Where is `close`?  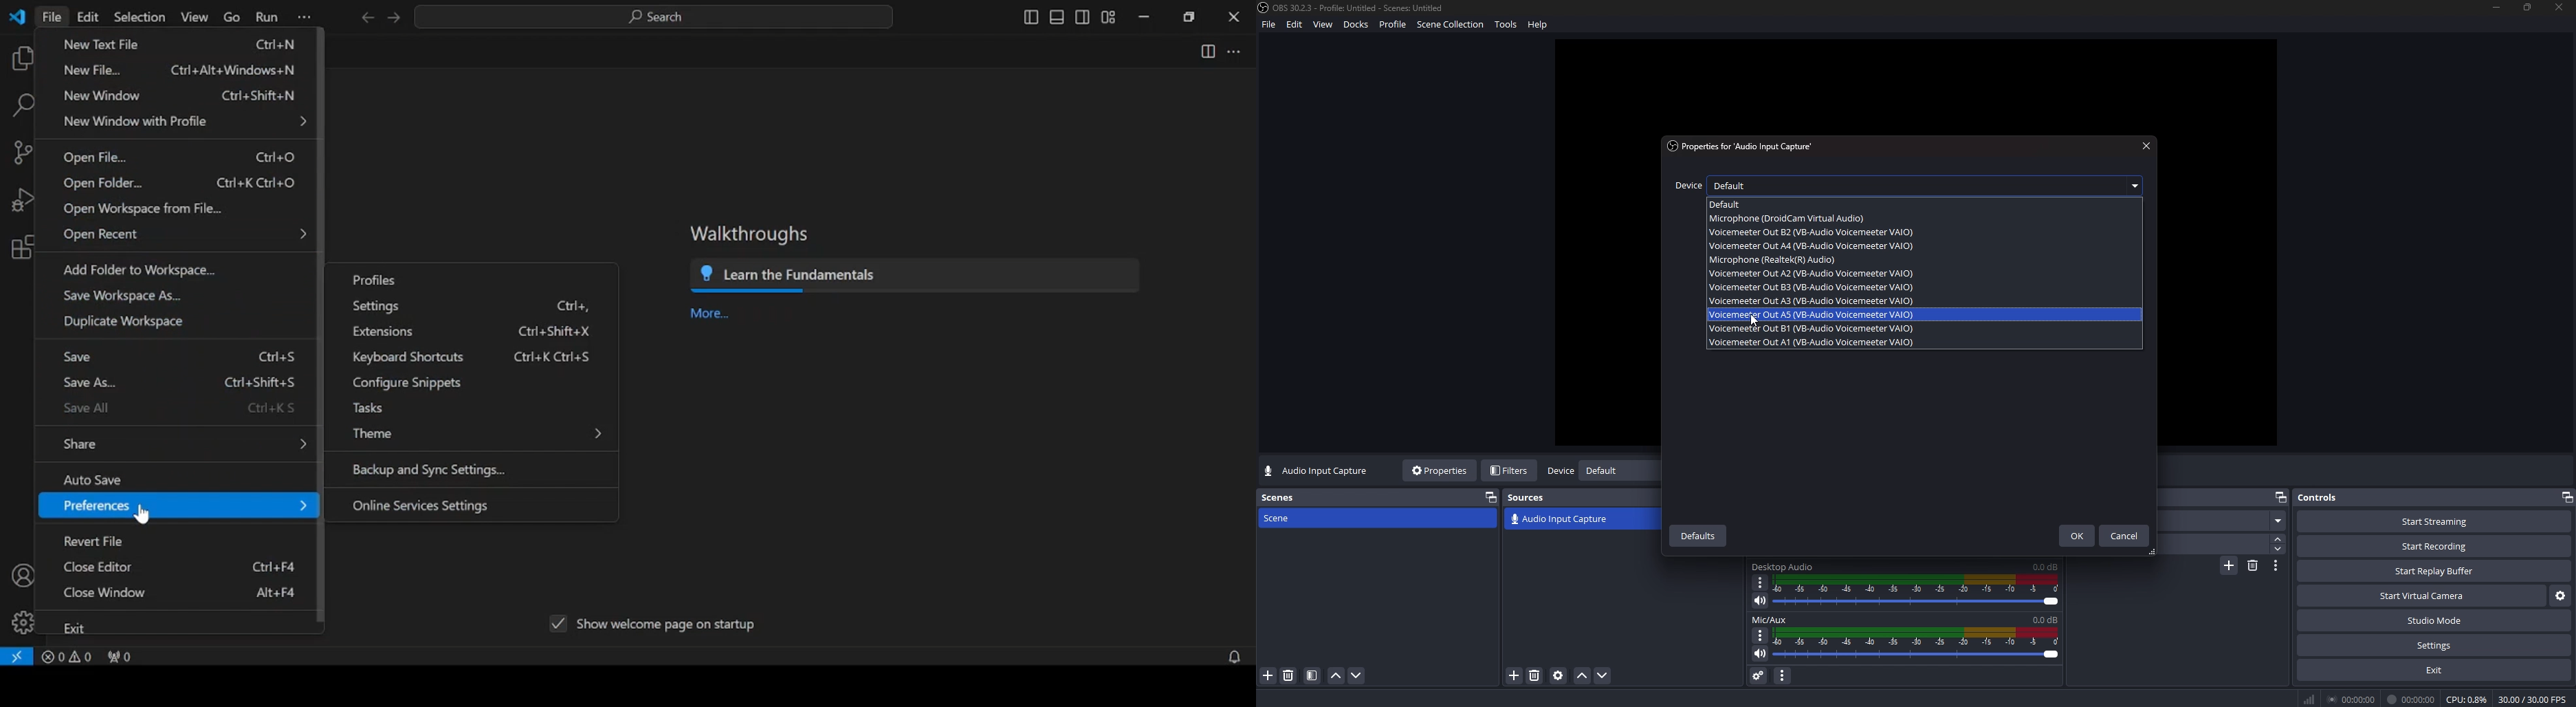
close is located at coordinates (2146, 146).